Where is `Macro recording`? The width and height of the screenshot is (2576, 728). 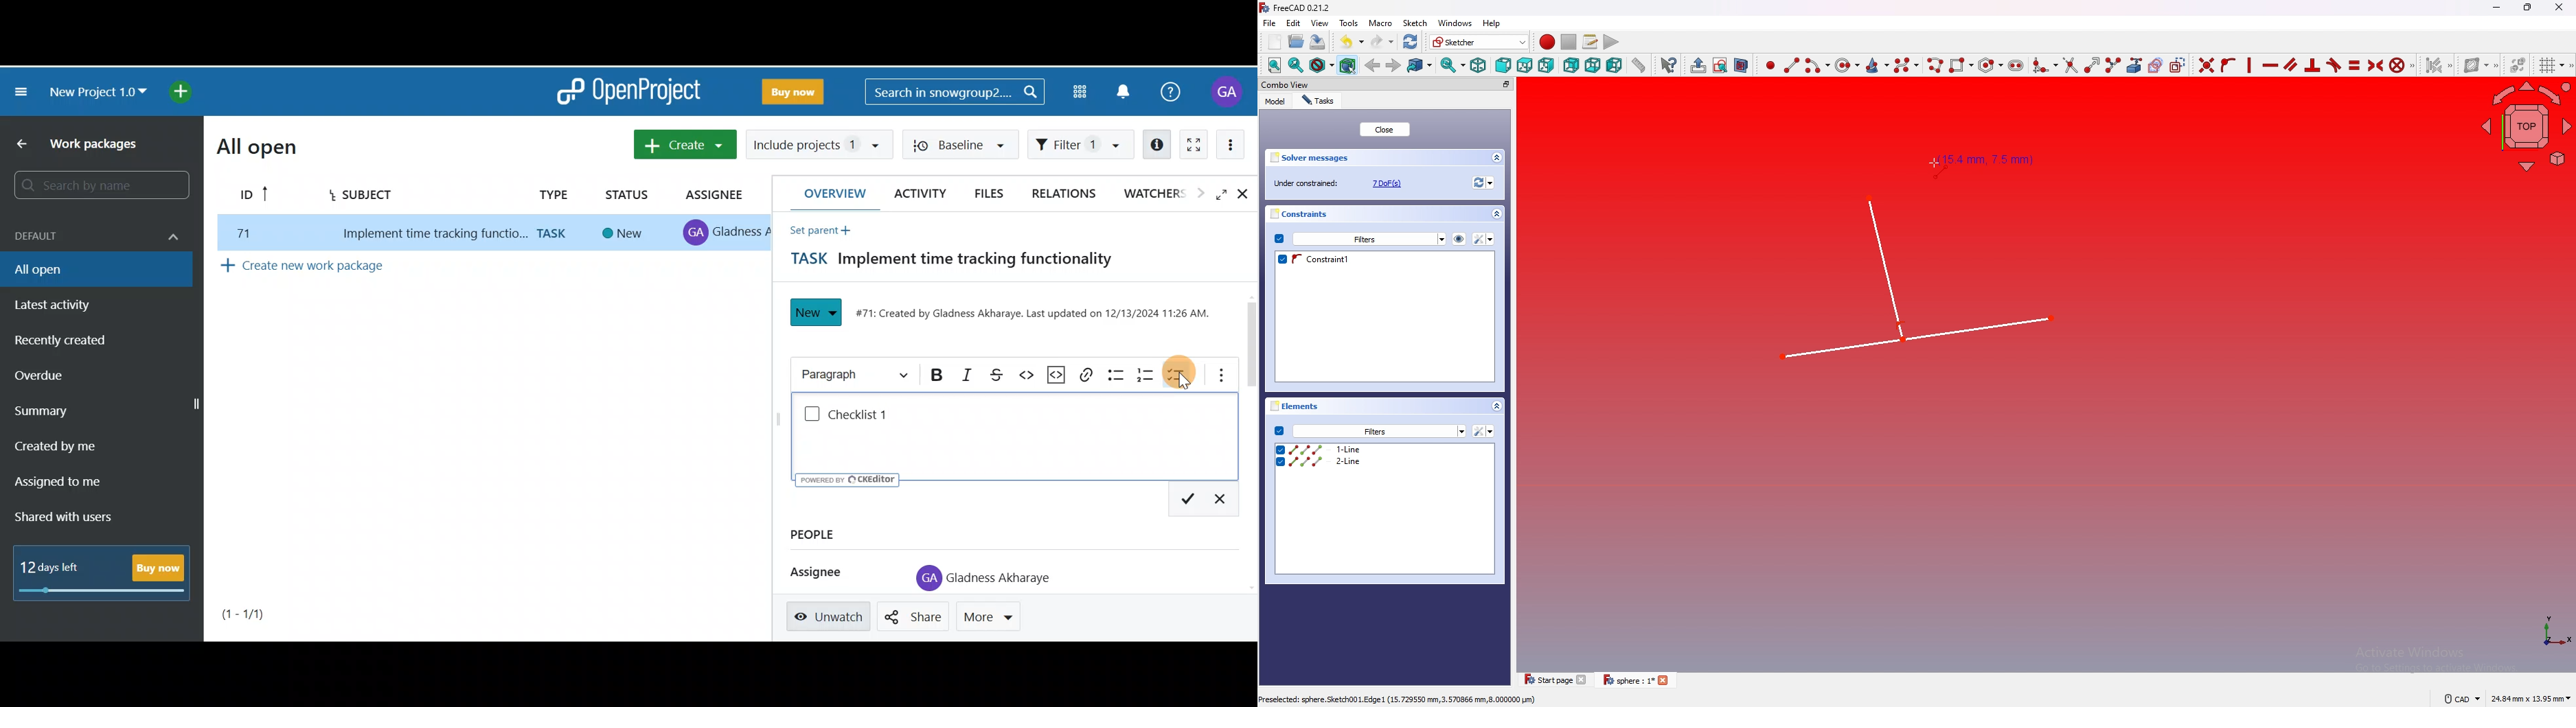 Macro recording is located at coordinates (1545, 42).